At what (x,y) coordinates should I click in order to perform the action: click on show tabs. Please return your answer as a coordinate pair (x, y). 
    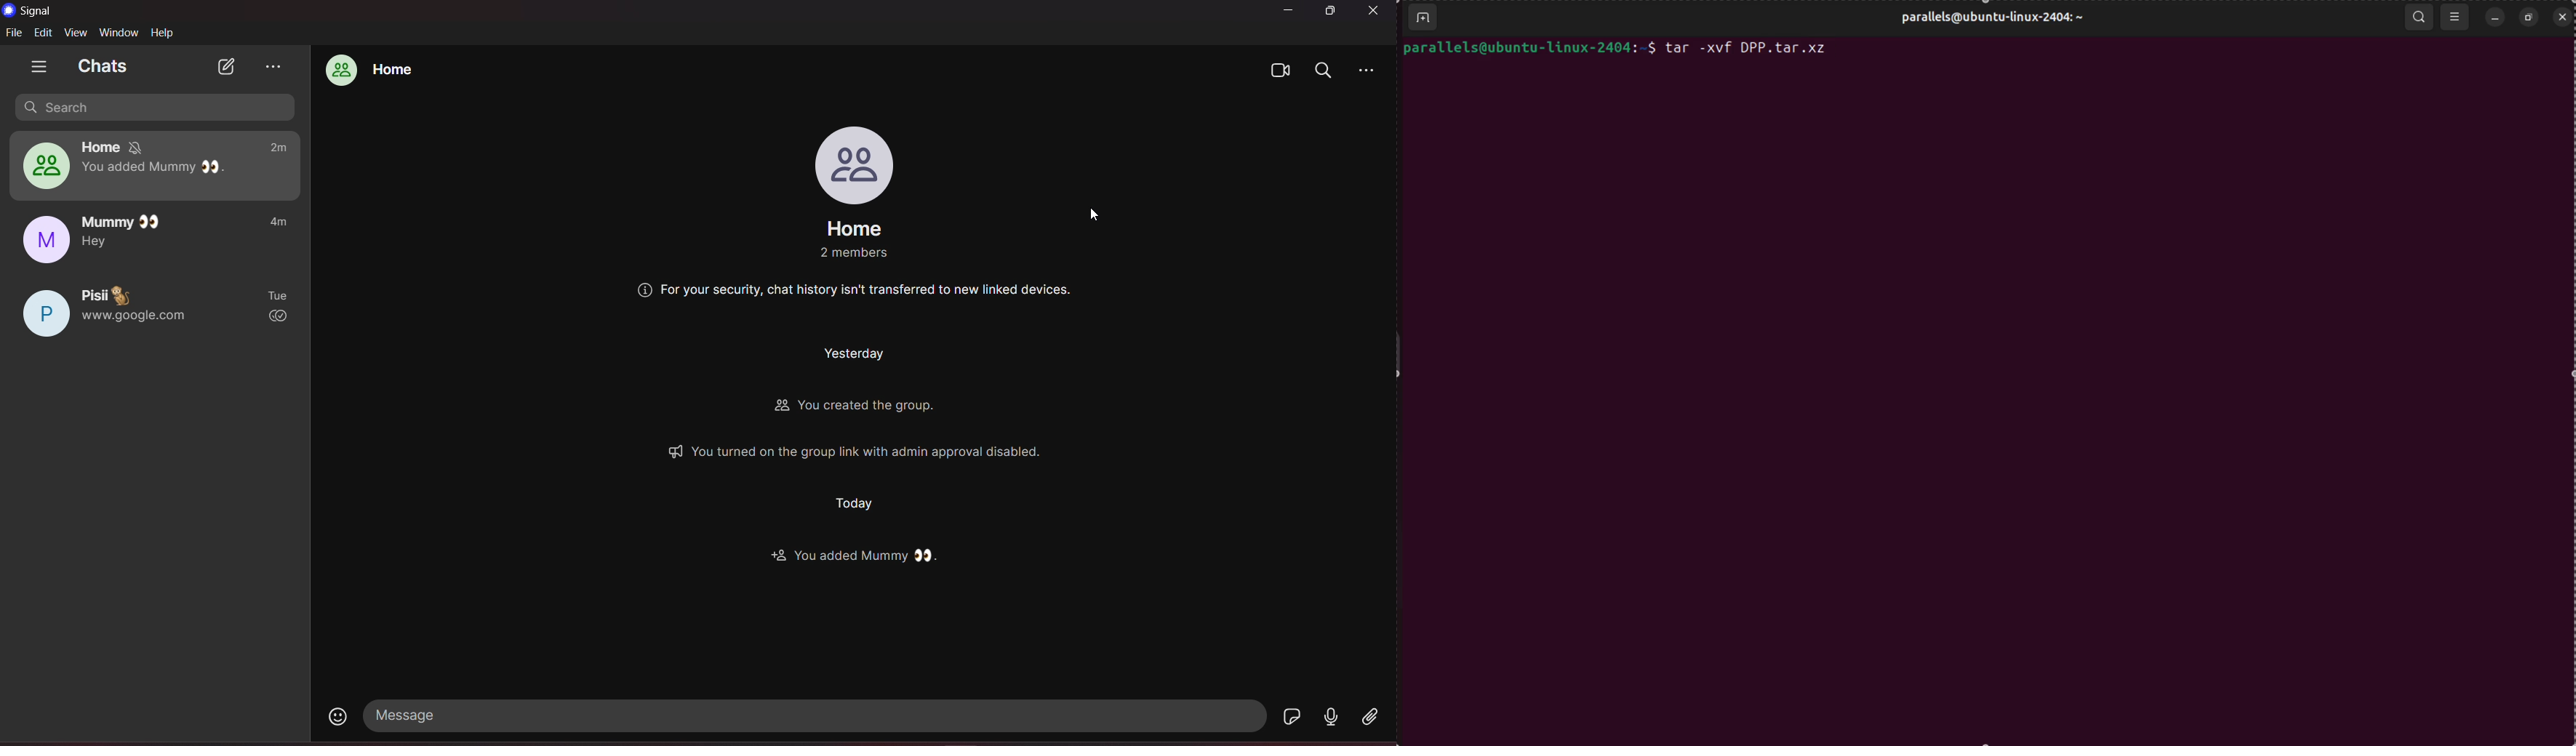
    Looking at the image, I should click on (38, 67).